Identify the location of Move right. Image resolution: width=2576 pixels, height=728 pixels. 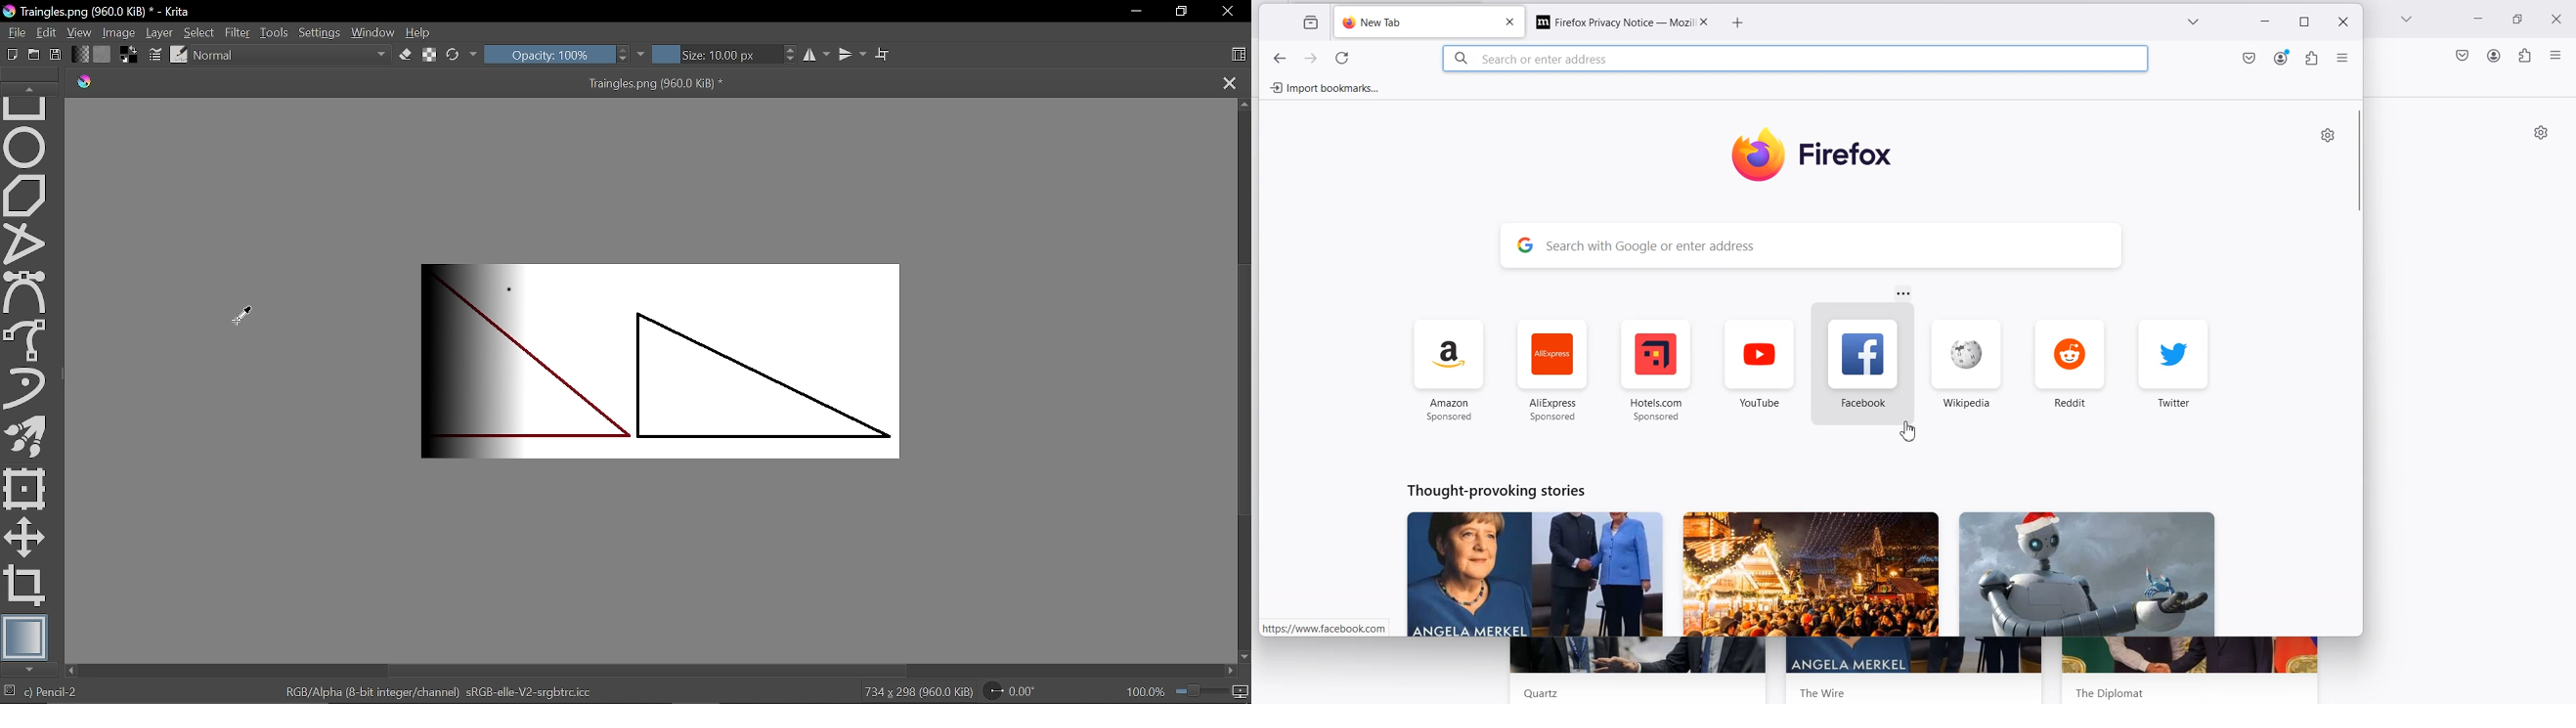
(1231, 670).